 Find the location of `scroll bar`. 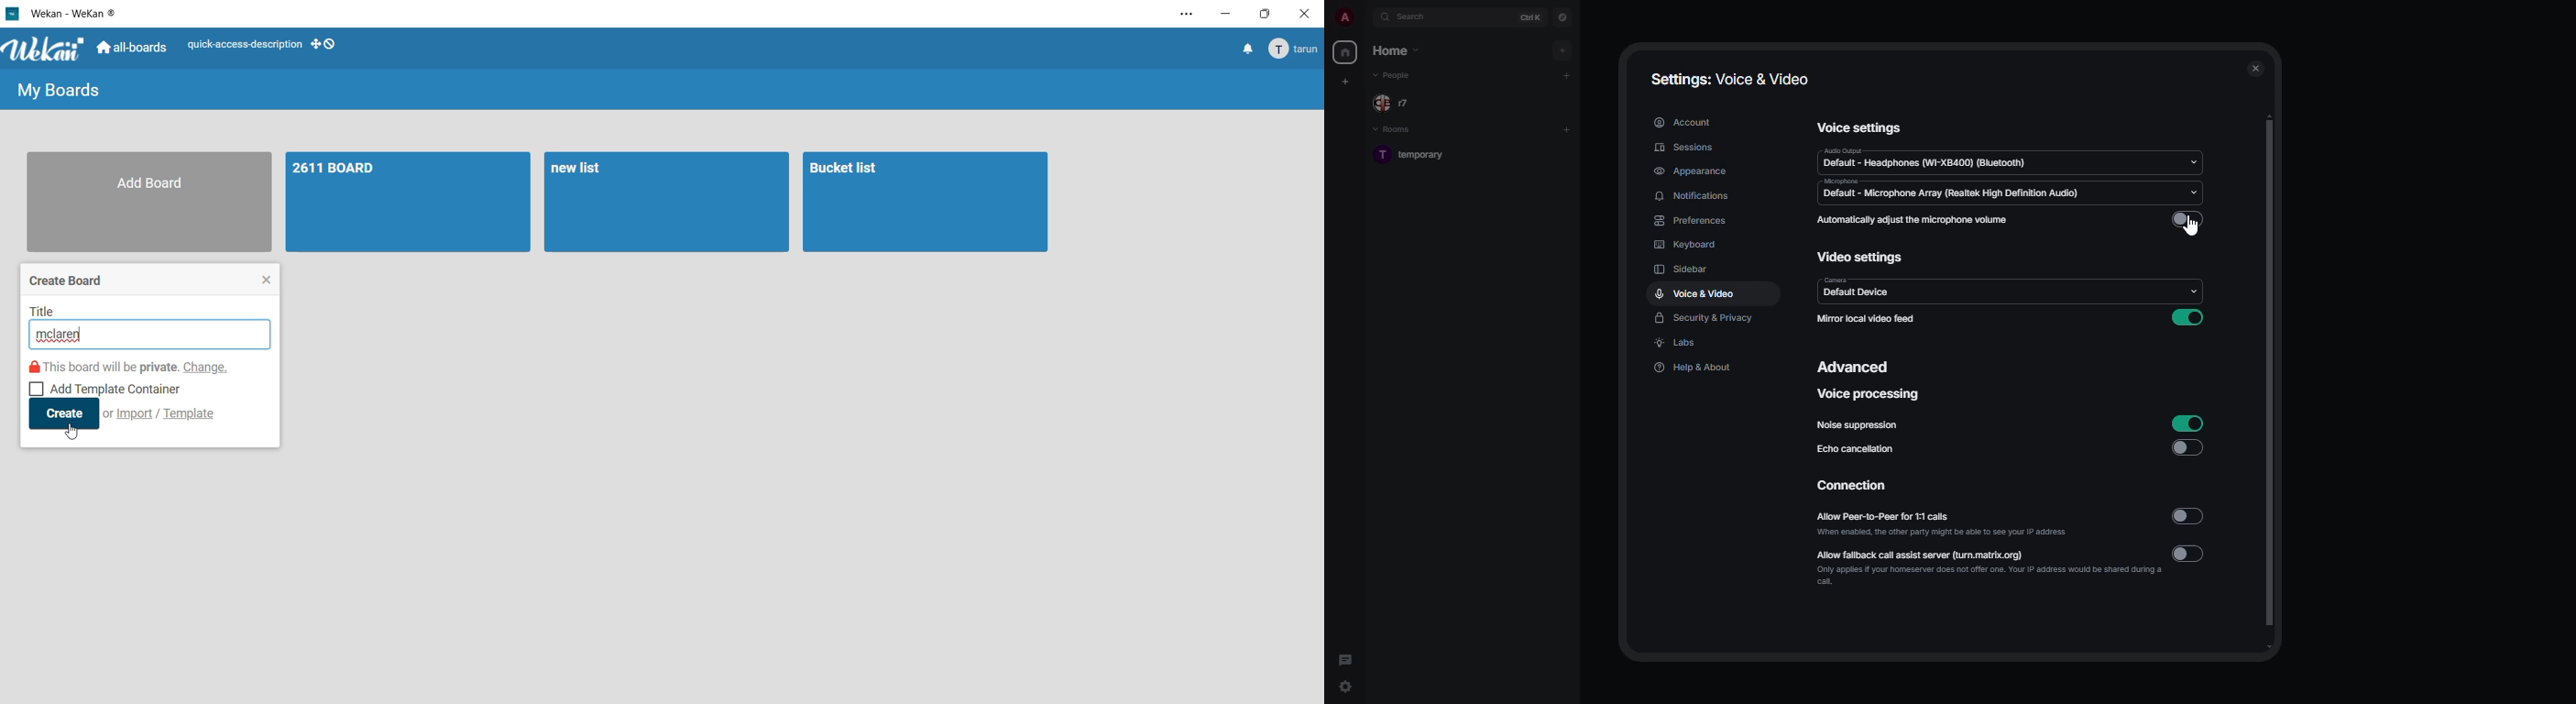

scroll bar is located at coordinates (2272, 383).